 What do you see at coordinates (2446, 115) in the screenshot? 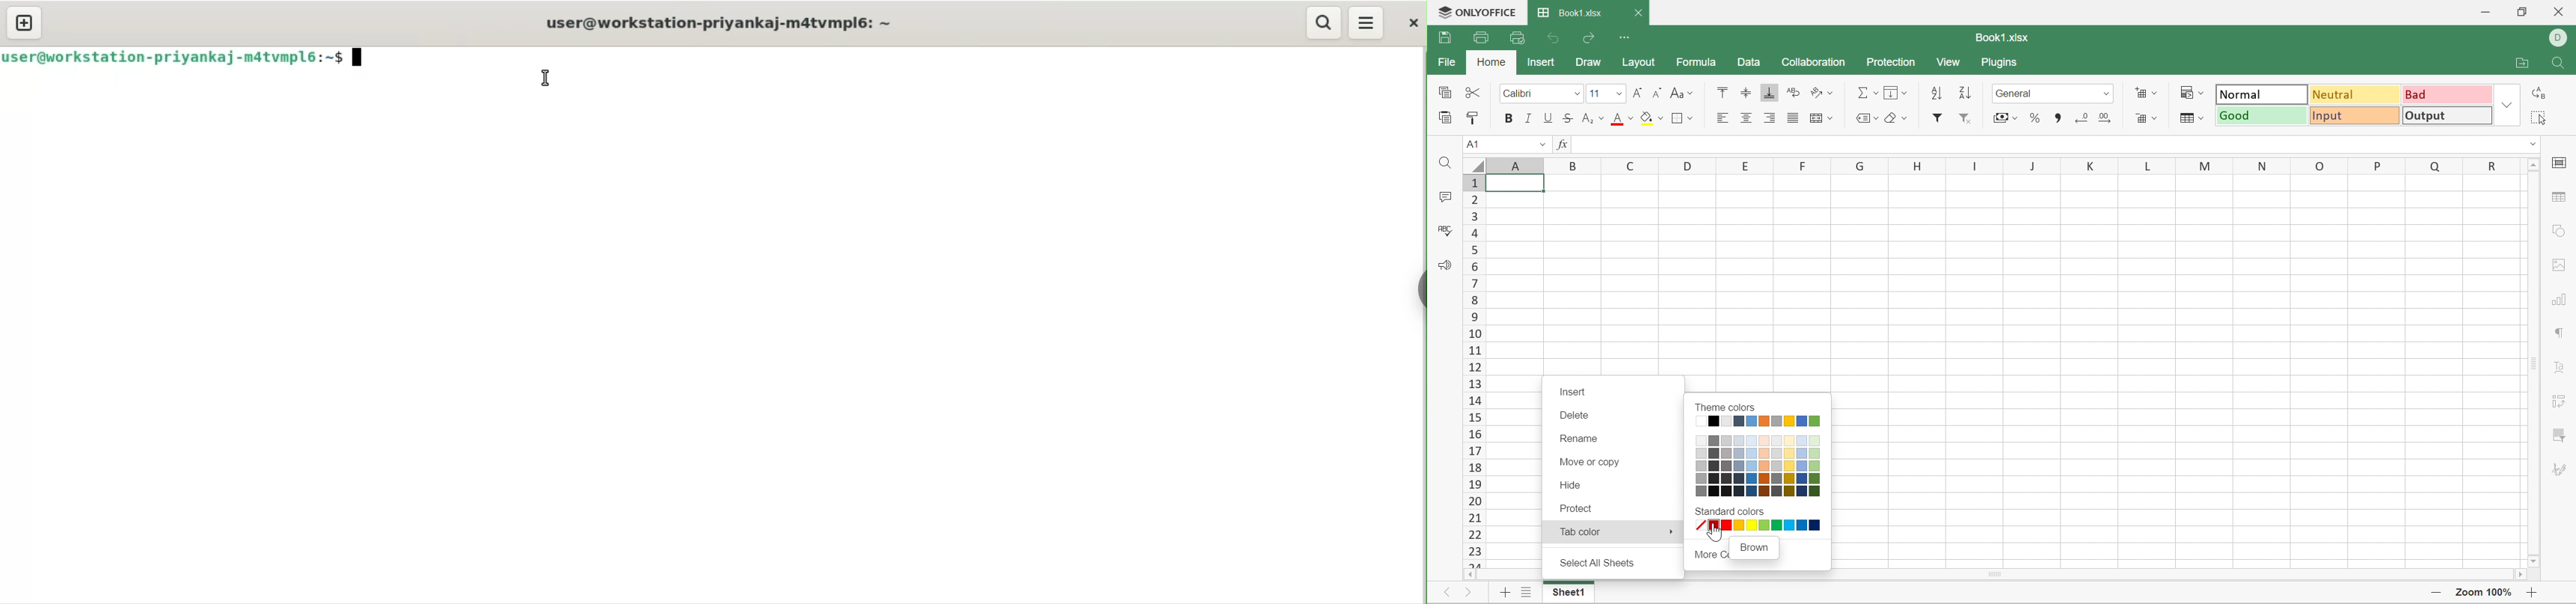
I see `Output` at bounding box center [2446, 115].